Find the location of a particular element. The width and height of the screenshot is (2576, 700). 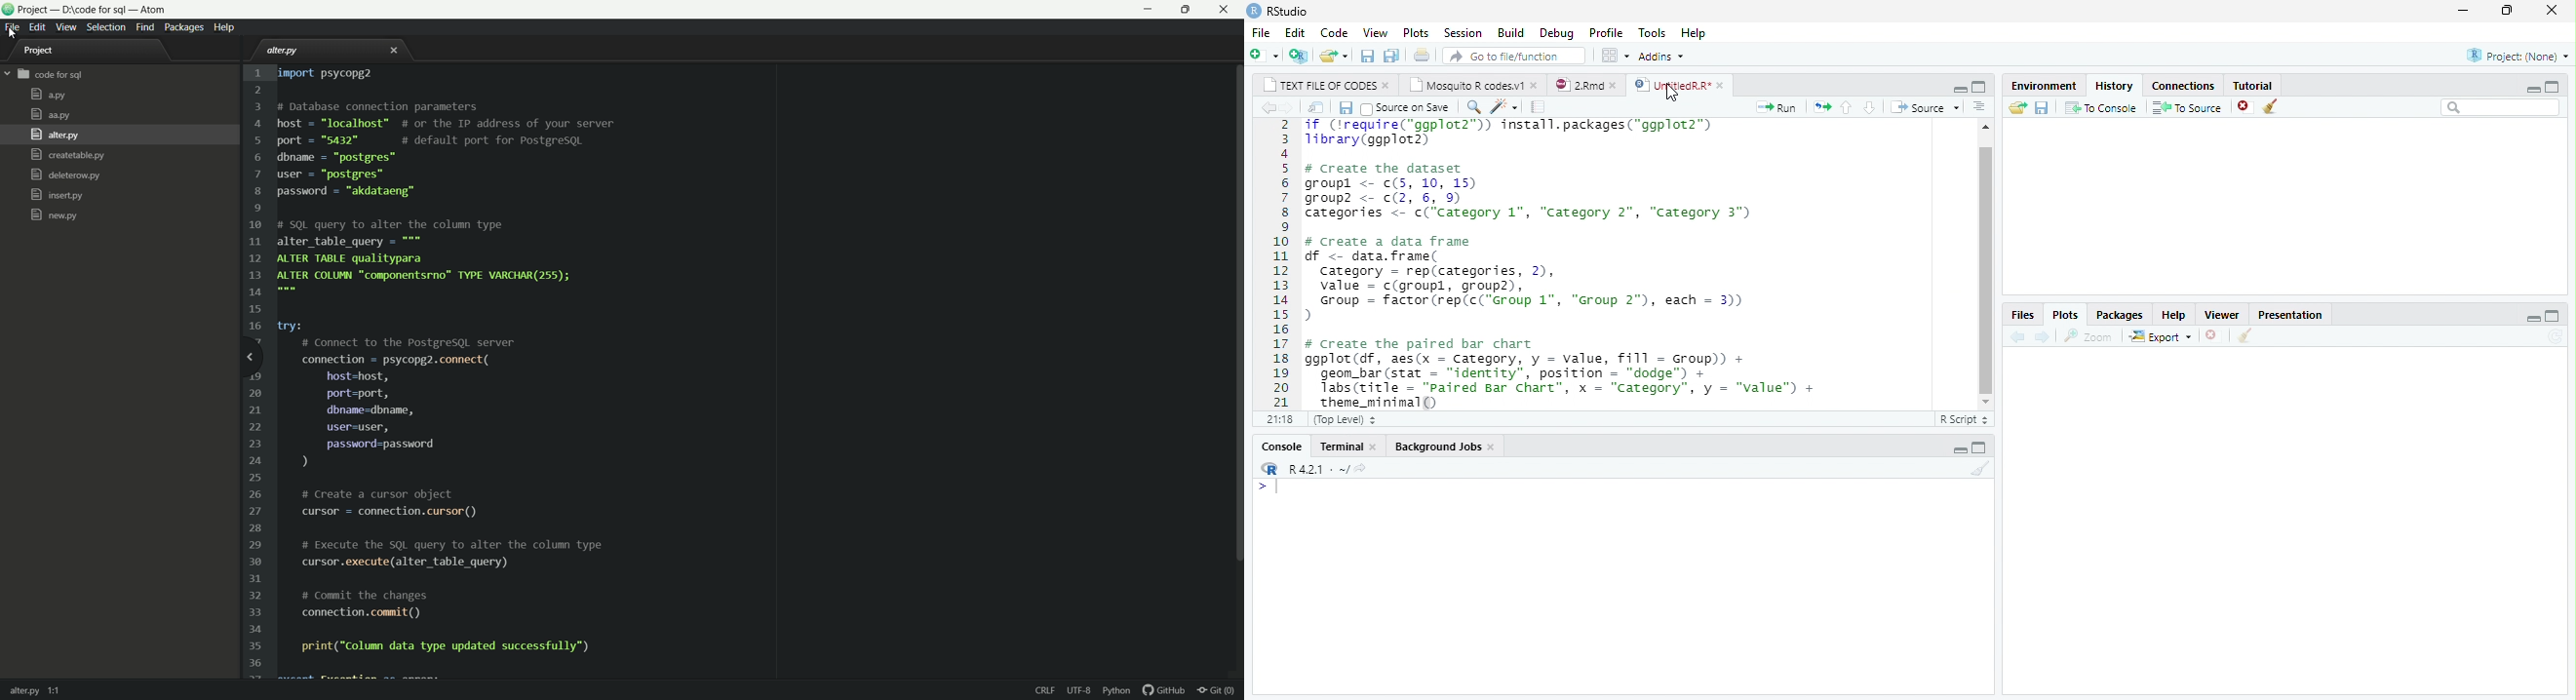

source is located at coordinates (1924, 107).